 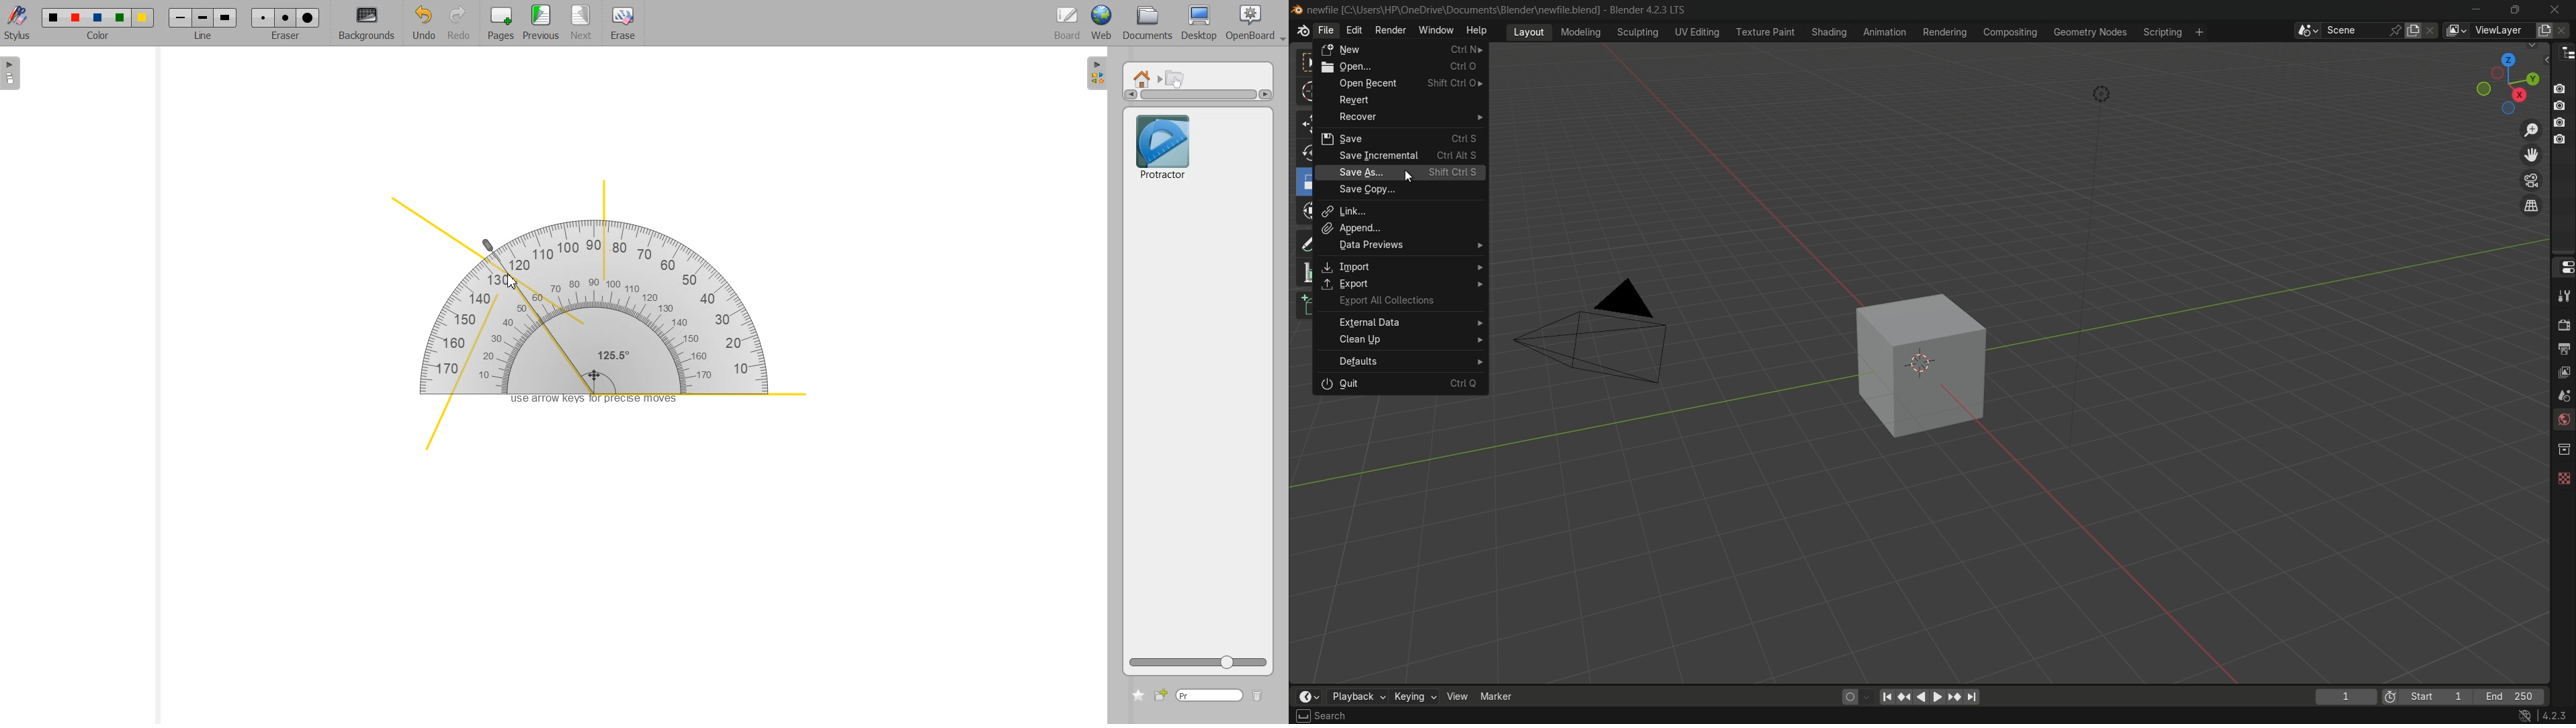 I want to click on first frame of the playback, so click(x=2427, y=697).